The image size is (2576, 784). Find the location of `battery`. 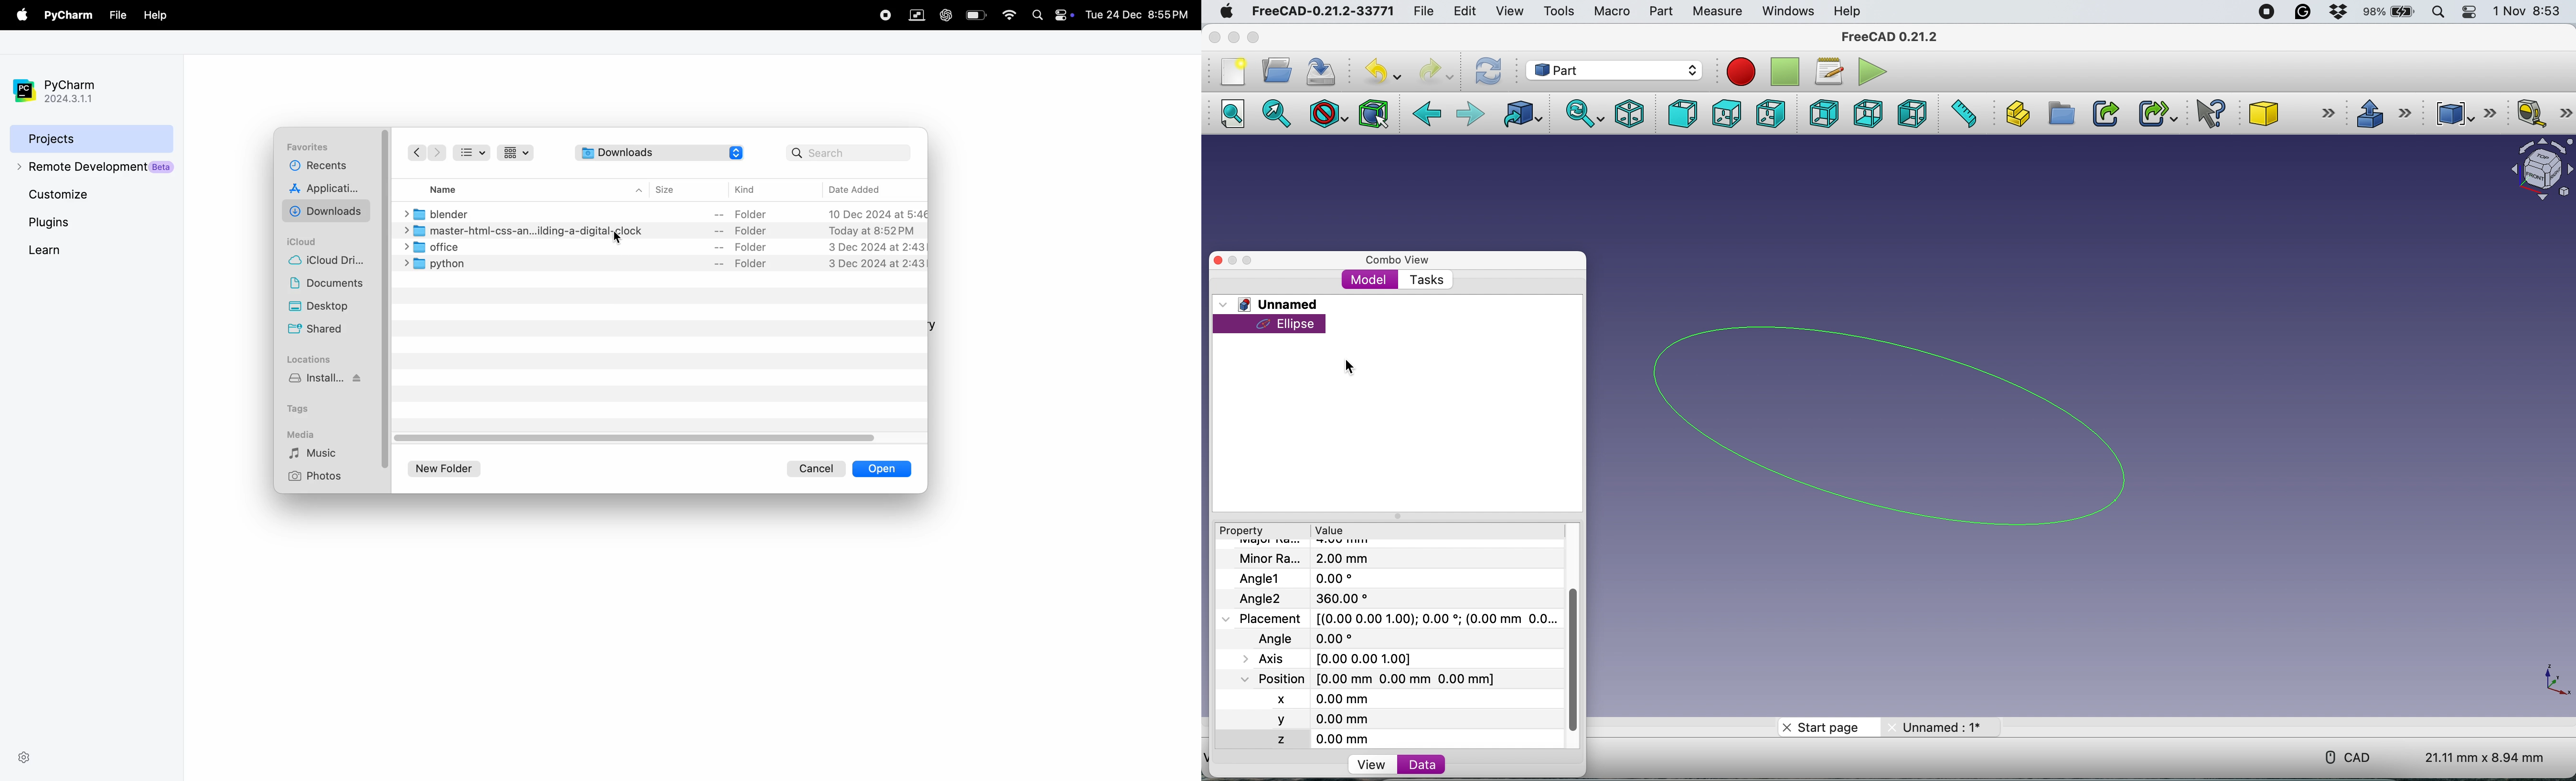

battery is located at coordinates (2388, 13).